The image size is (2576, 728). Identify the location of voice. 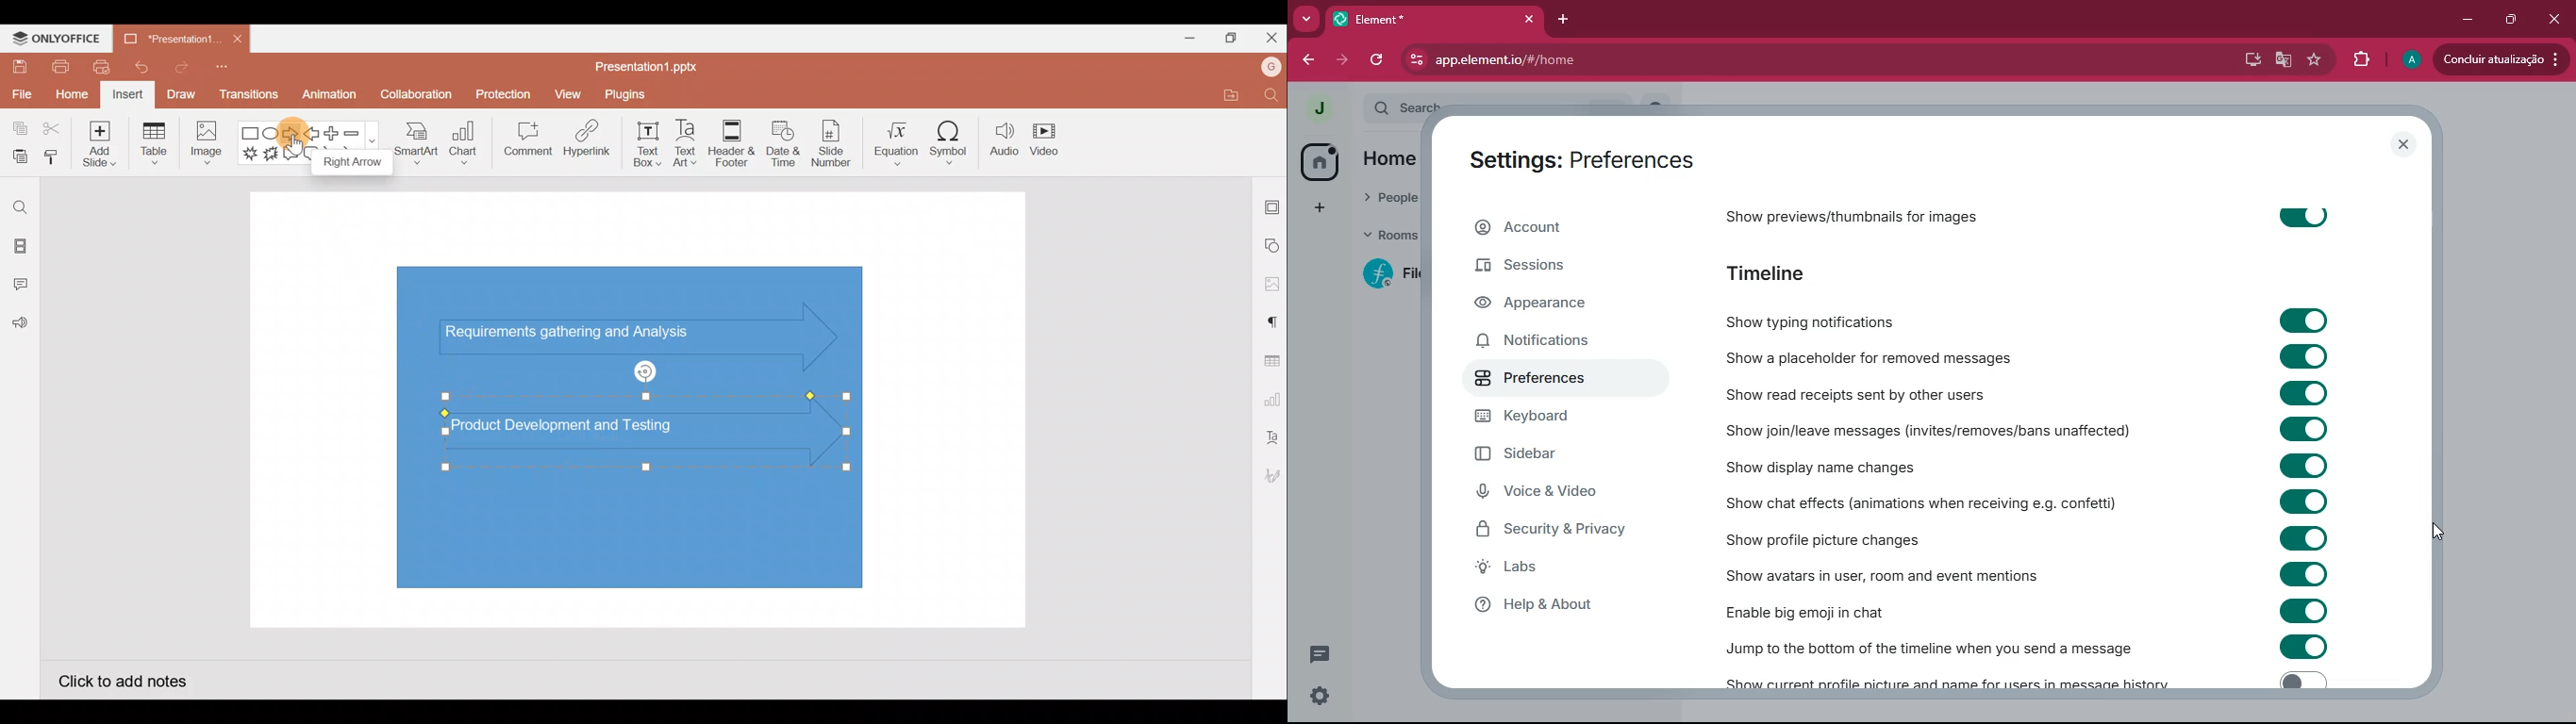
(1564, 496).